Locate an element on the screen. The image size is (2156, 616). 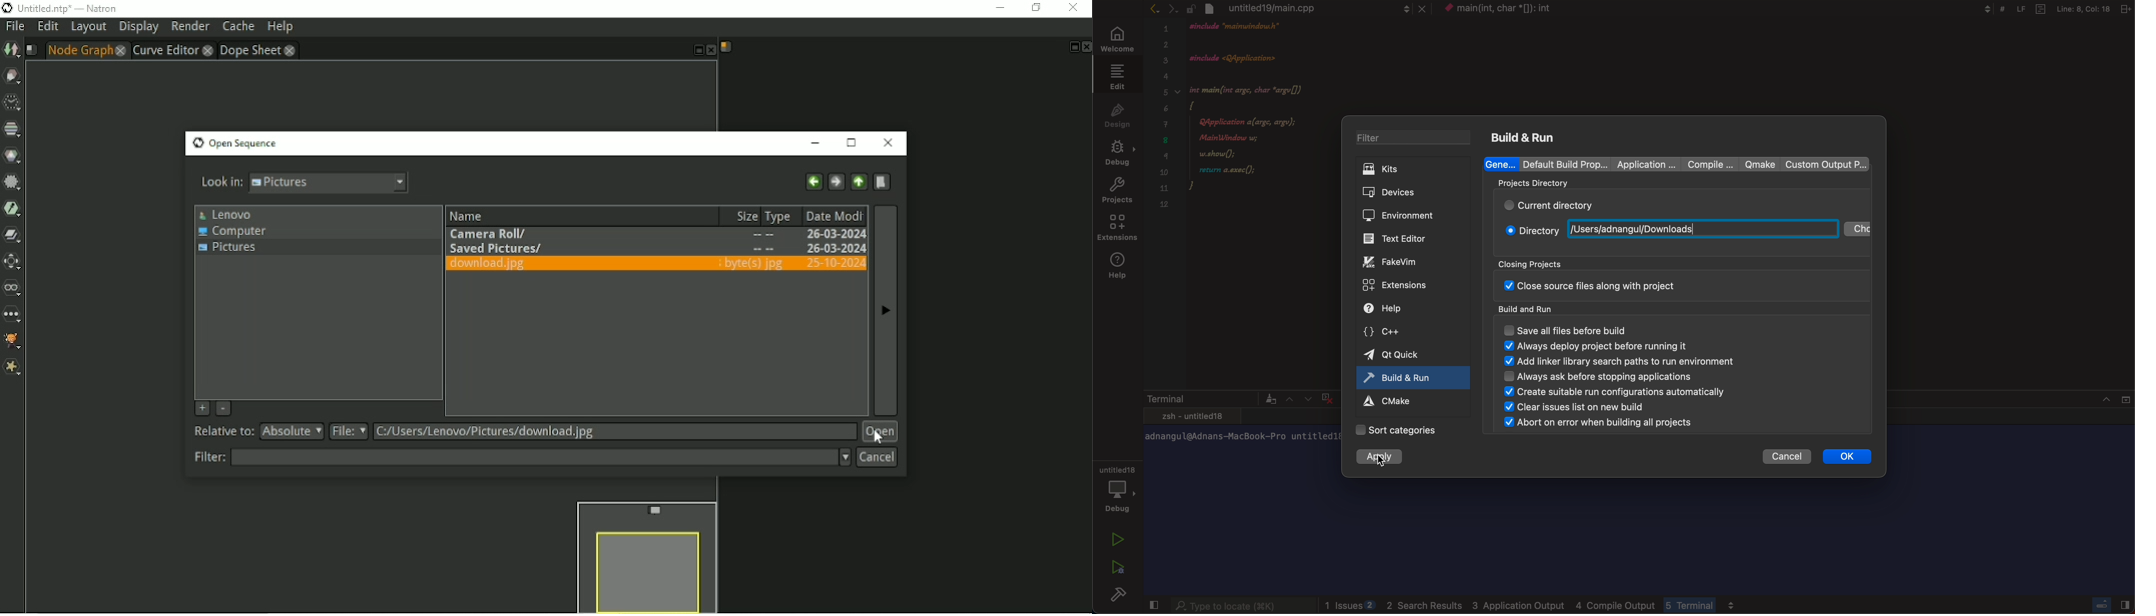
extensions is located at coordinates (1116, 227).